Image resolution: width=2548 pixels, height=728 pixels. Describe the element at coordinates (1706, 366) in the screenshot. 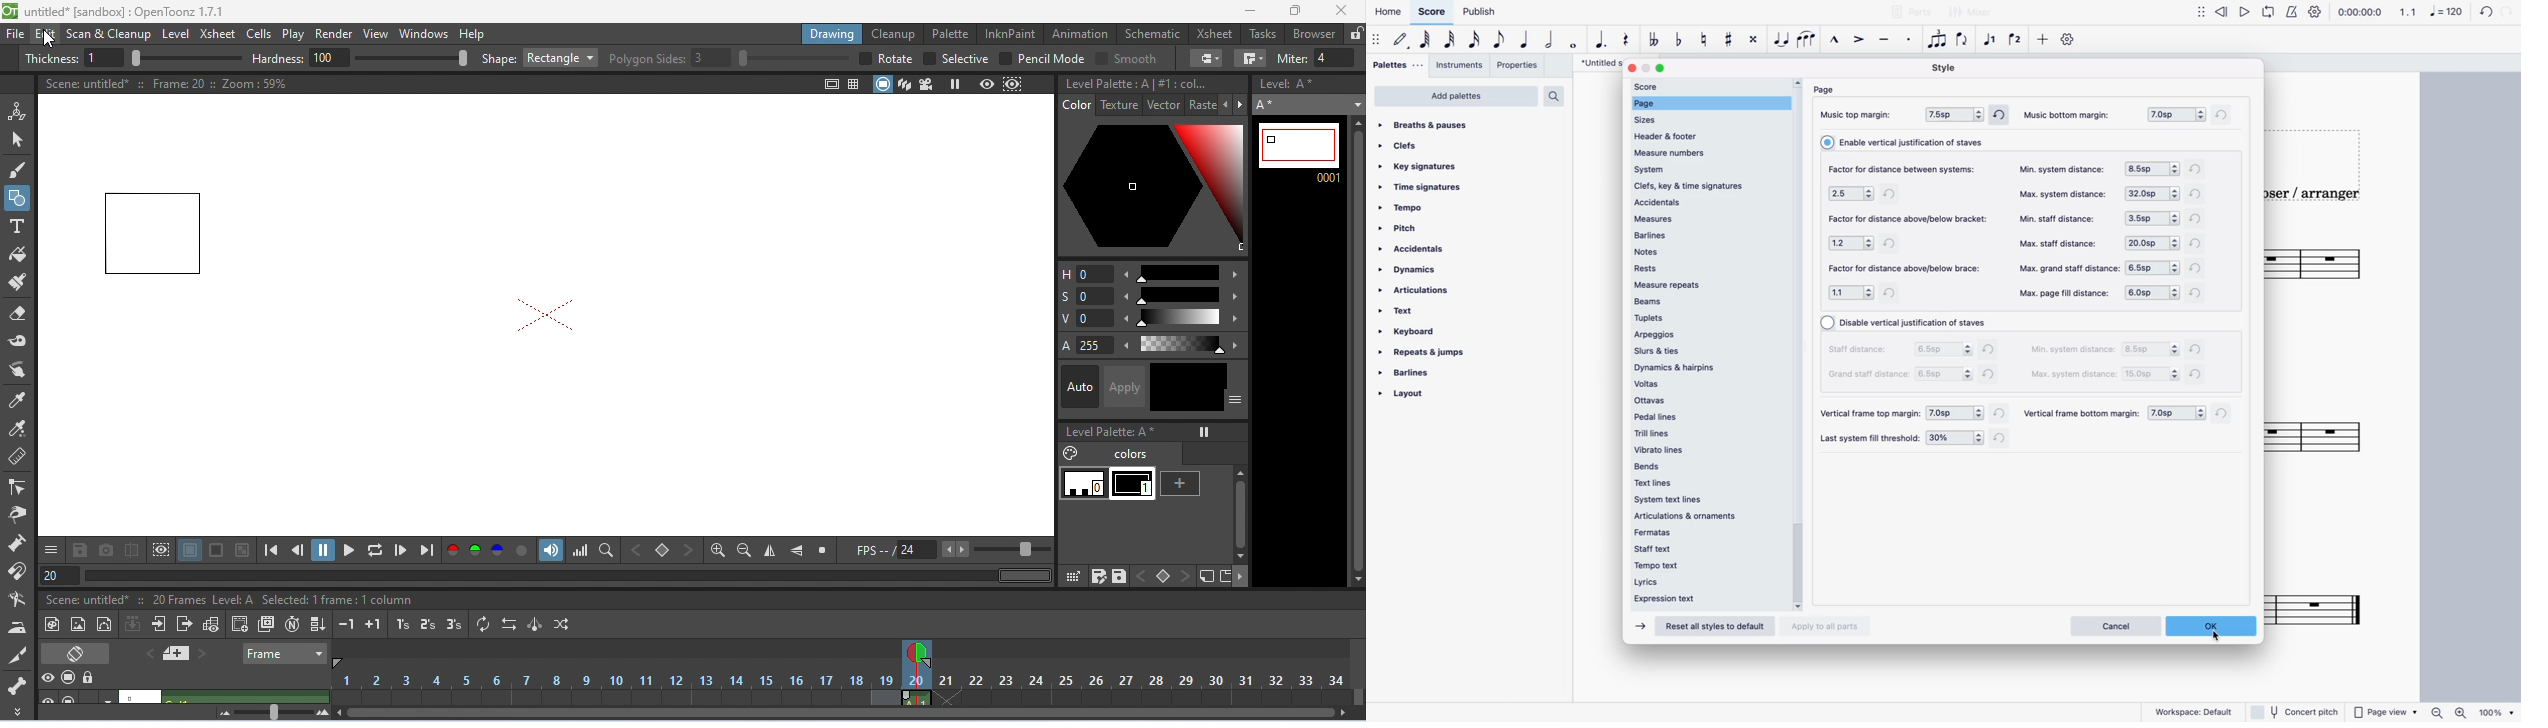

I see `dynamics & hairpins` at that location.